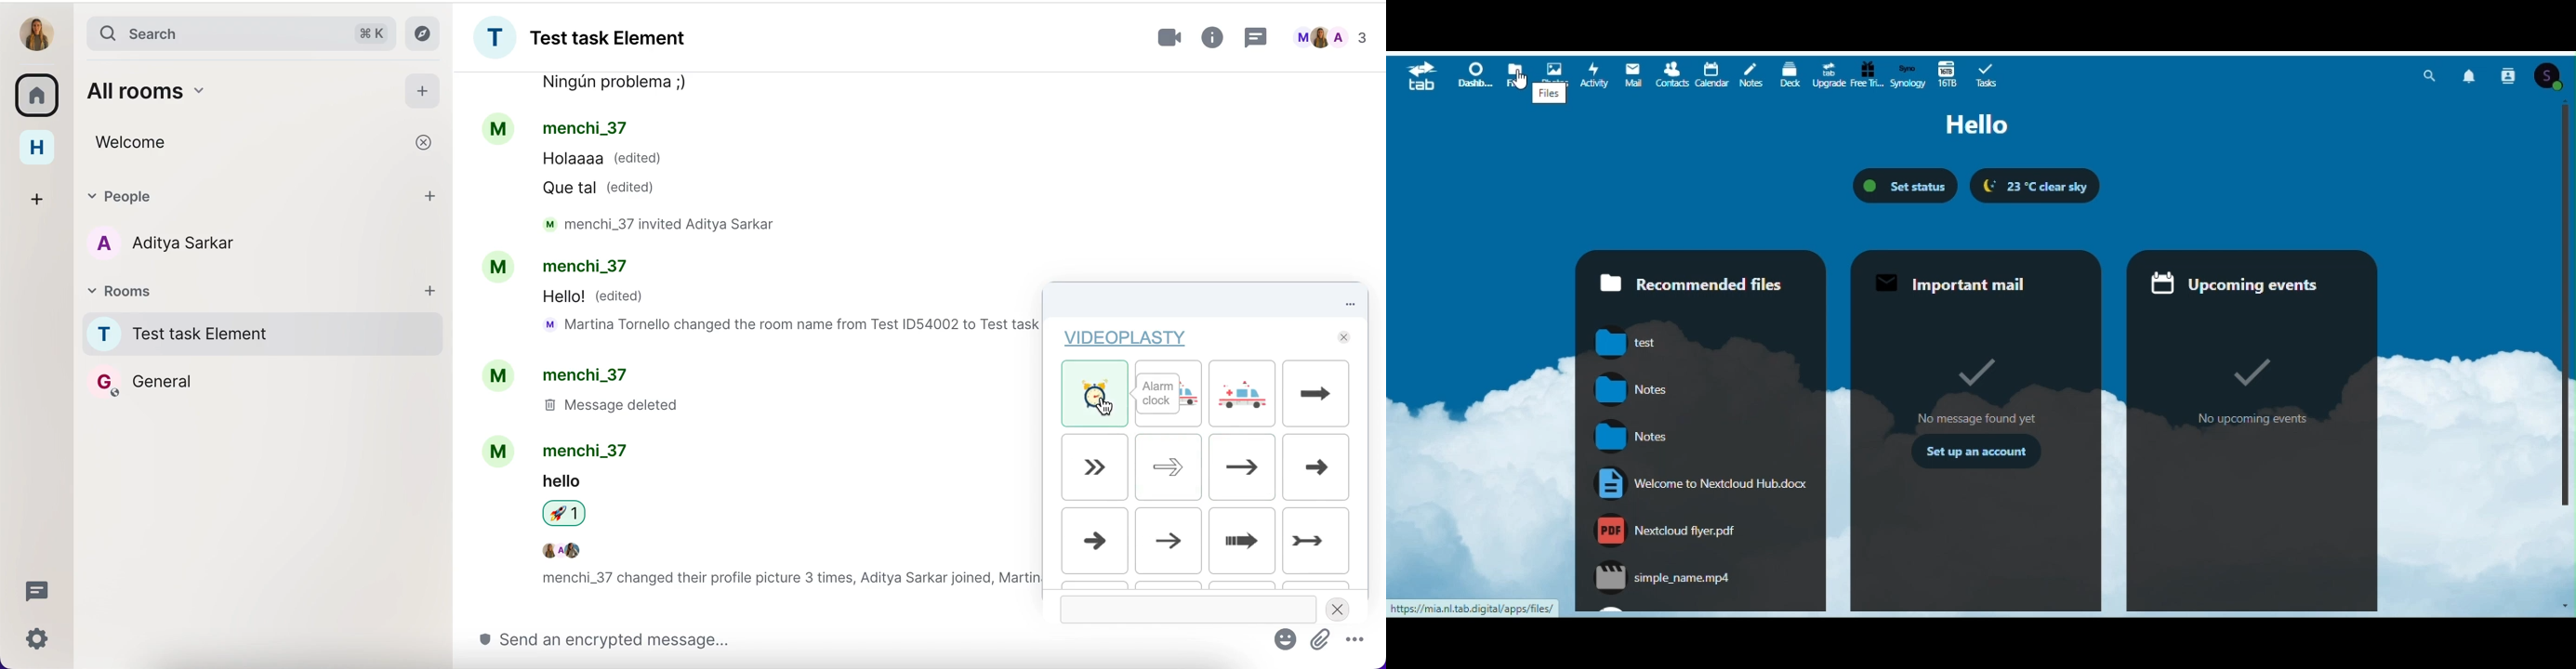  I want to click on videoplasty, so click(1127, 337).